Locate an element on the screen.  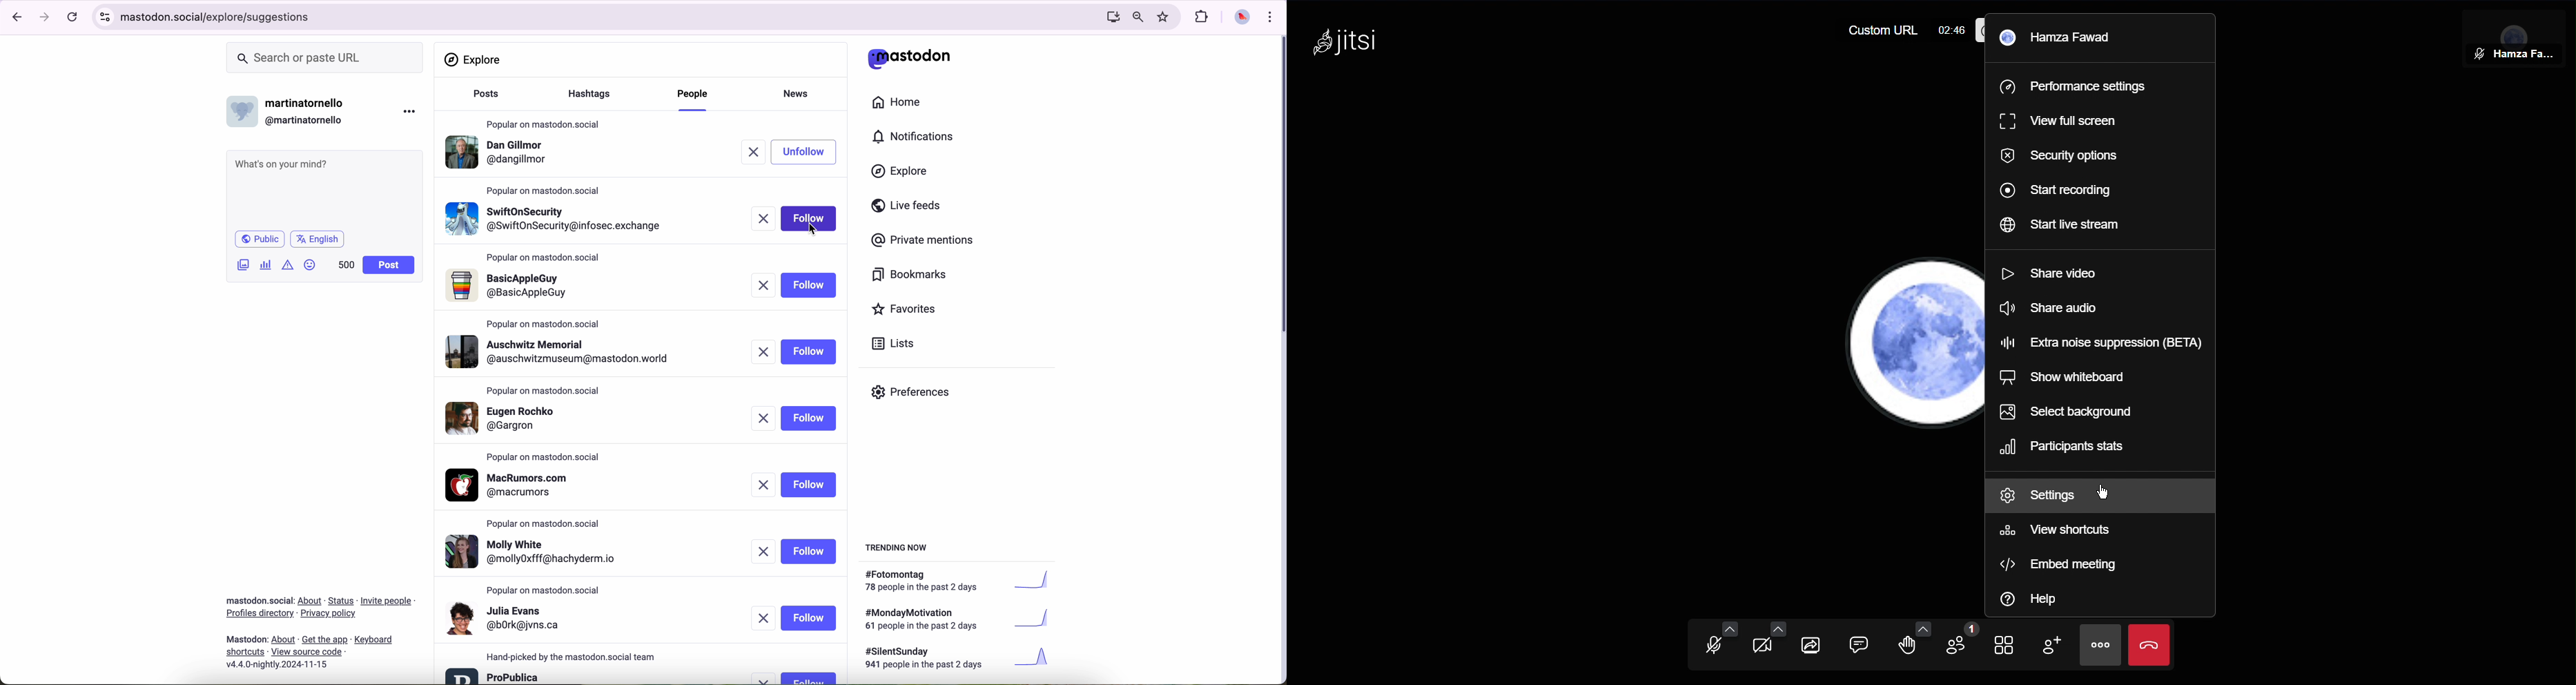
language is located at coordinates (317, 238).